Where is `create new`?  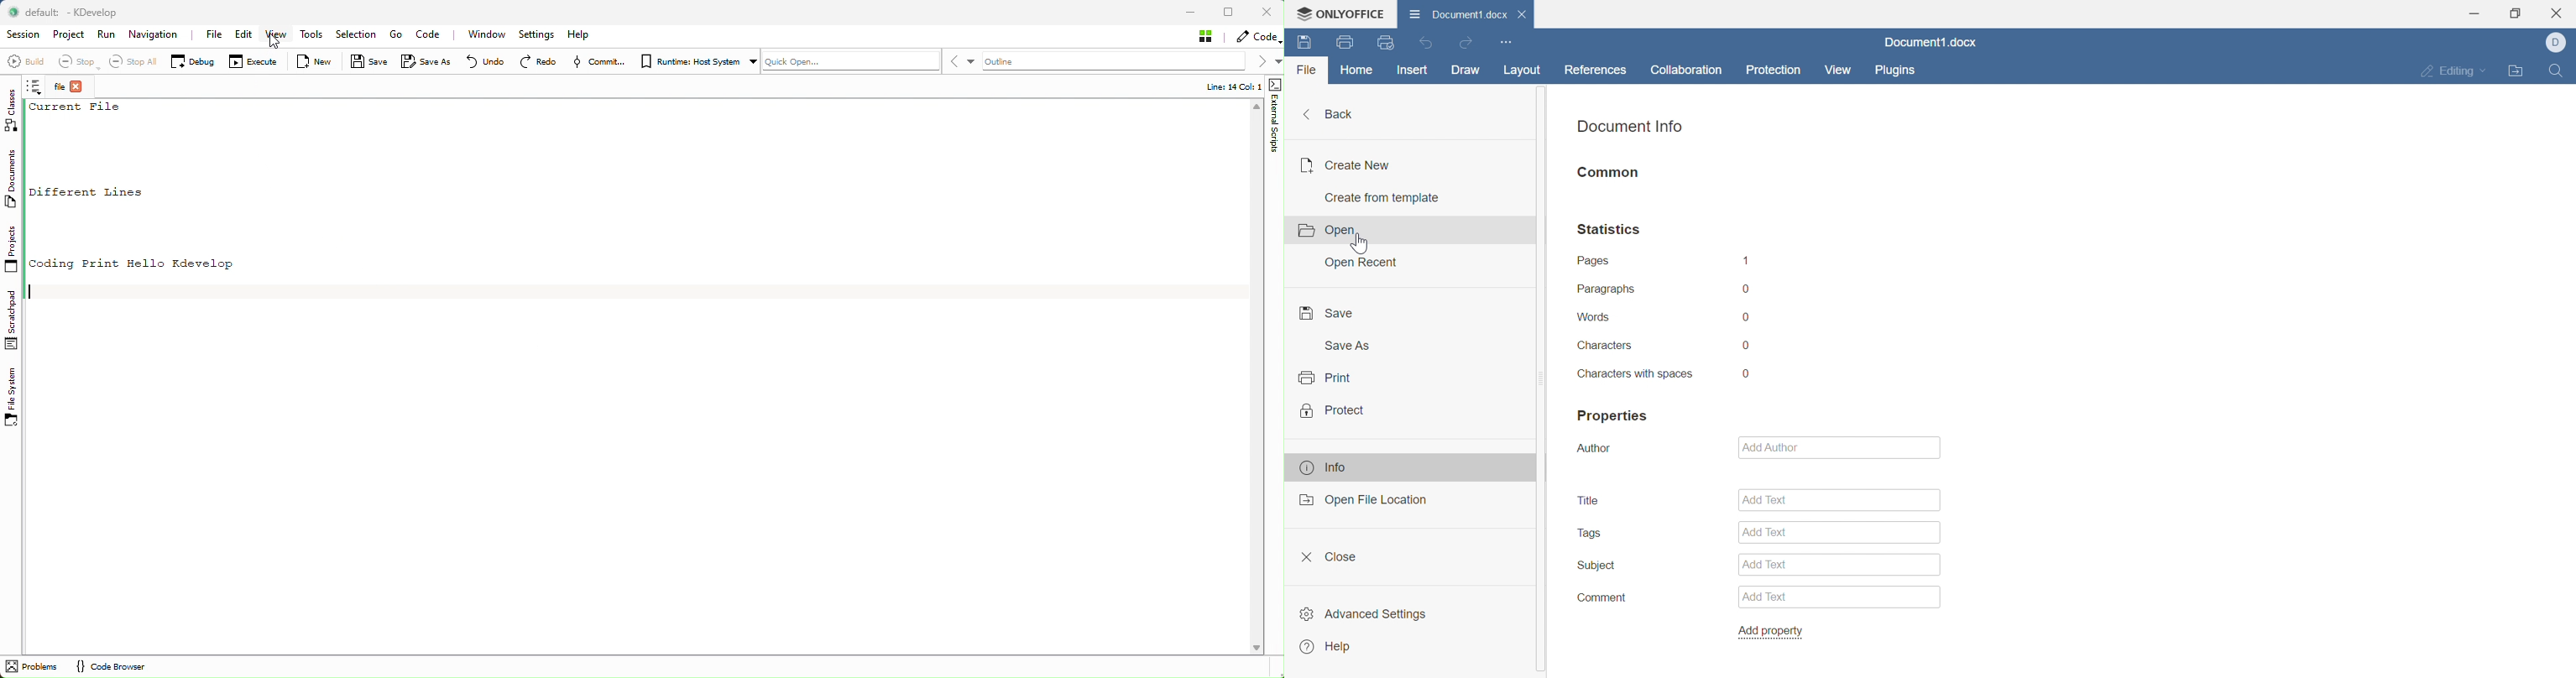 create new is located at coordinates (1347, 167).